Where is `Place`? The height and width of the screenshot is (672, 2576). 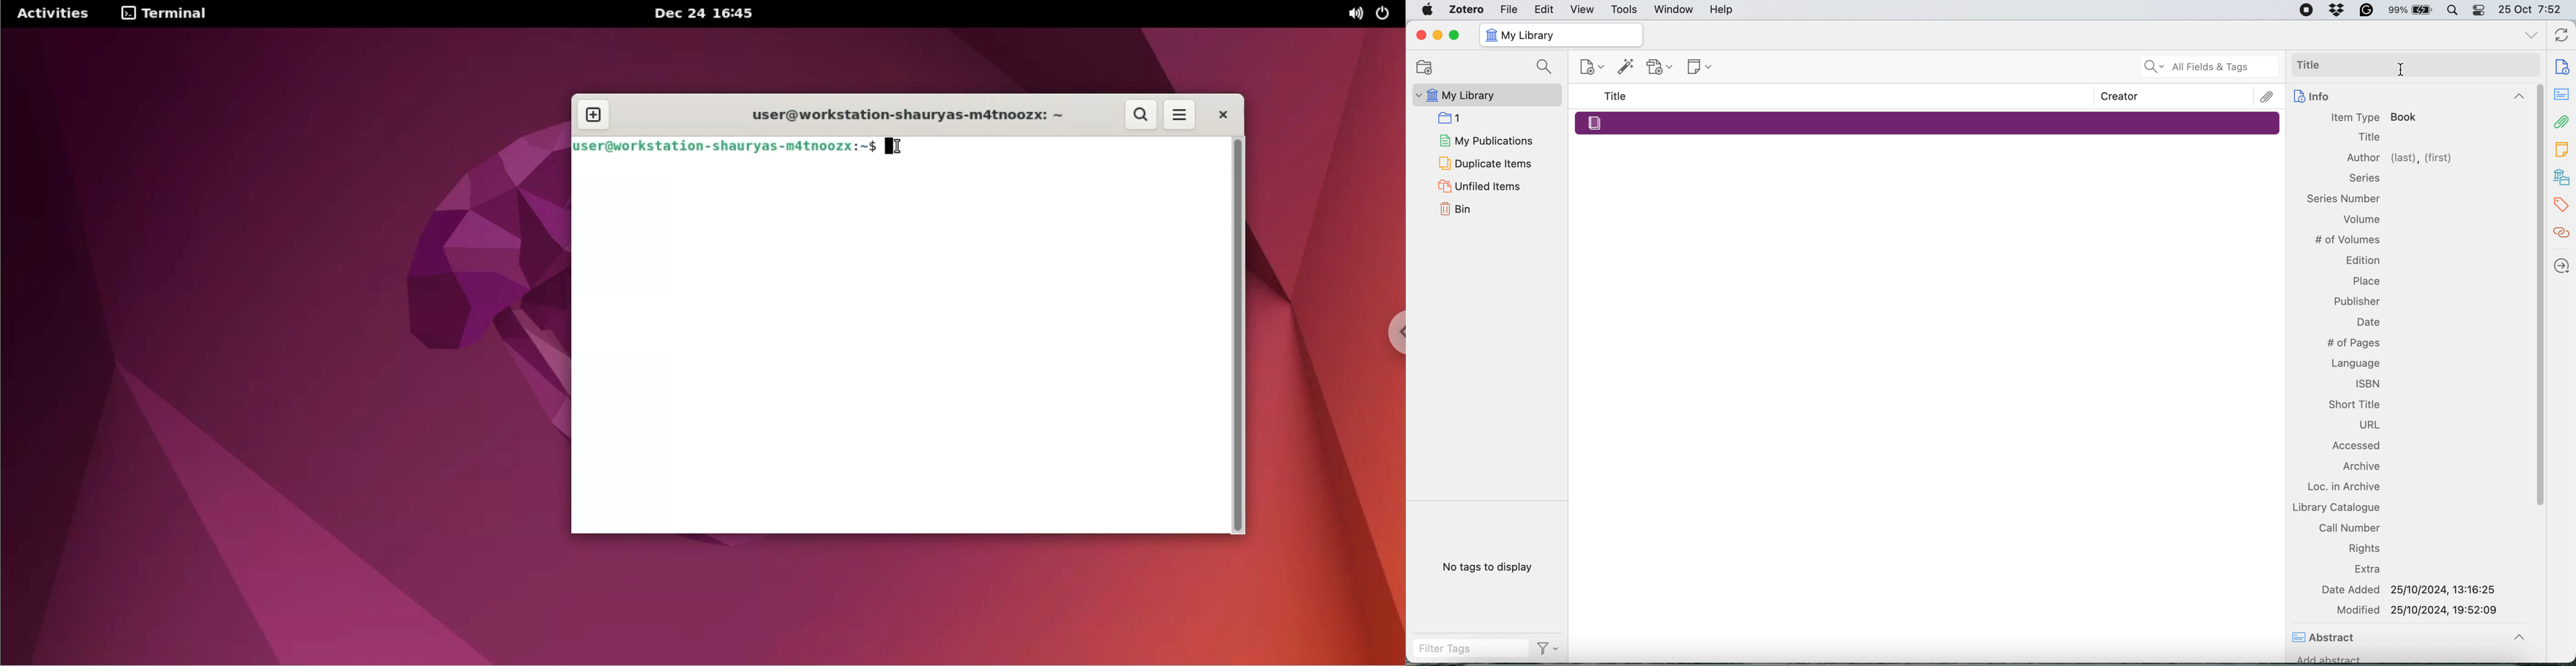
Place is located at coordinates (2366, 279).